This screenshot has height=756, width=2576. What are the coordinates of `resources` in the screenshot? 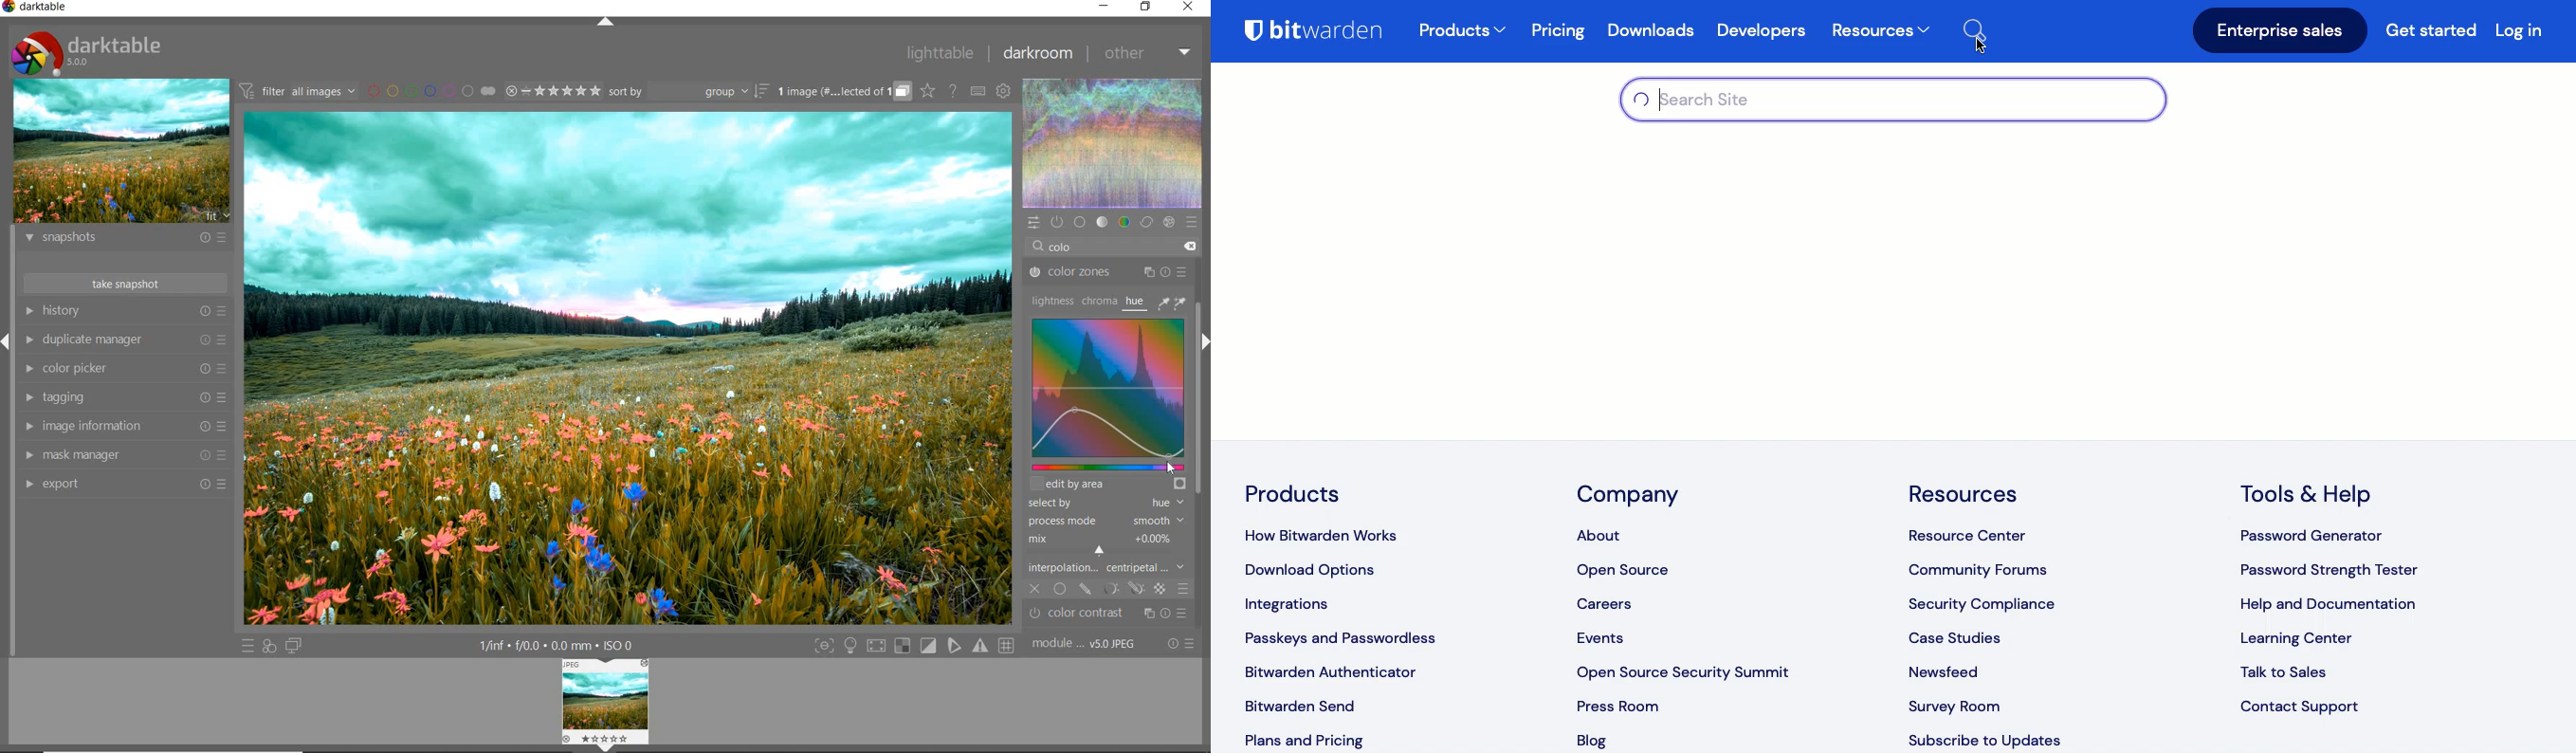 It's located at (1967, 489).